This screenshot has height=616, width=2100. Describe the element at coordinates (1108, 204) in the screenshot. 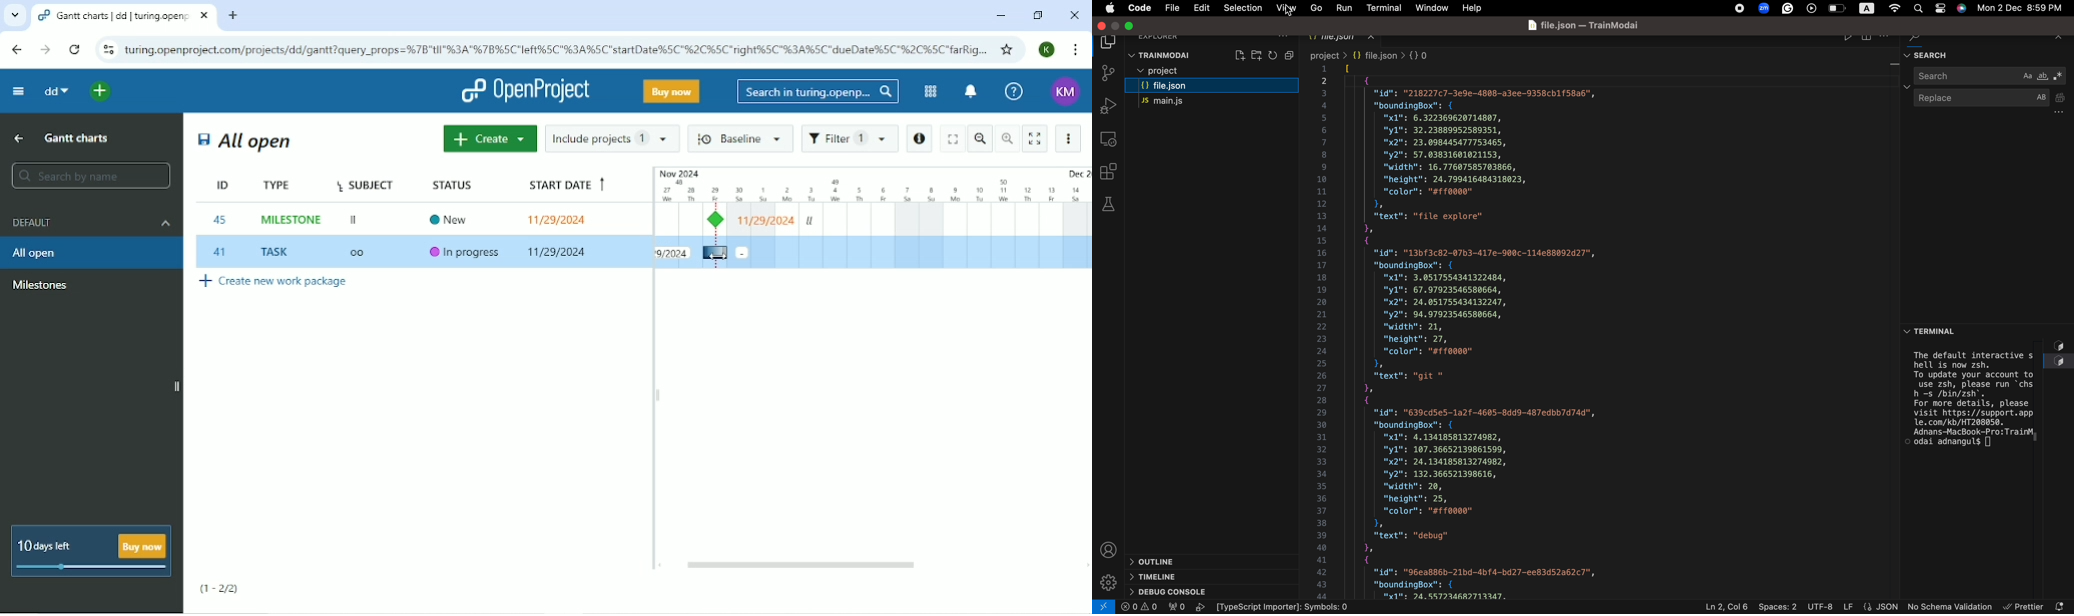

I see `tests` at that location.